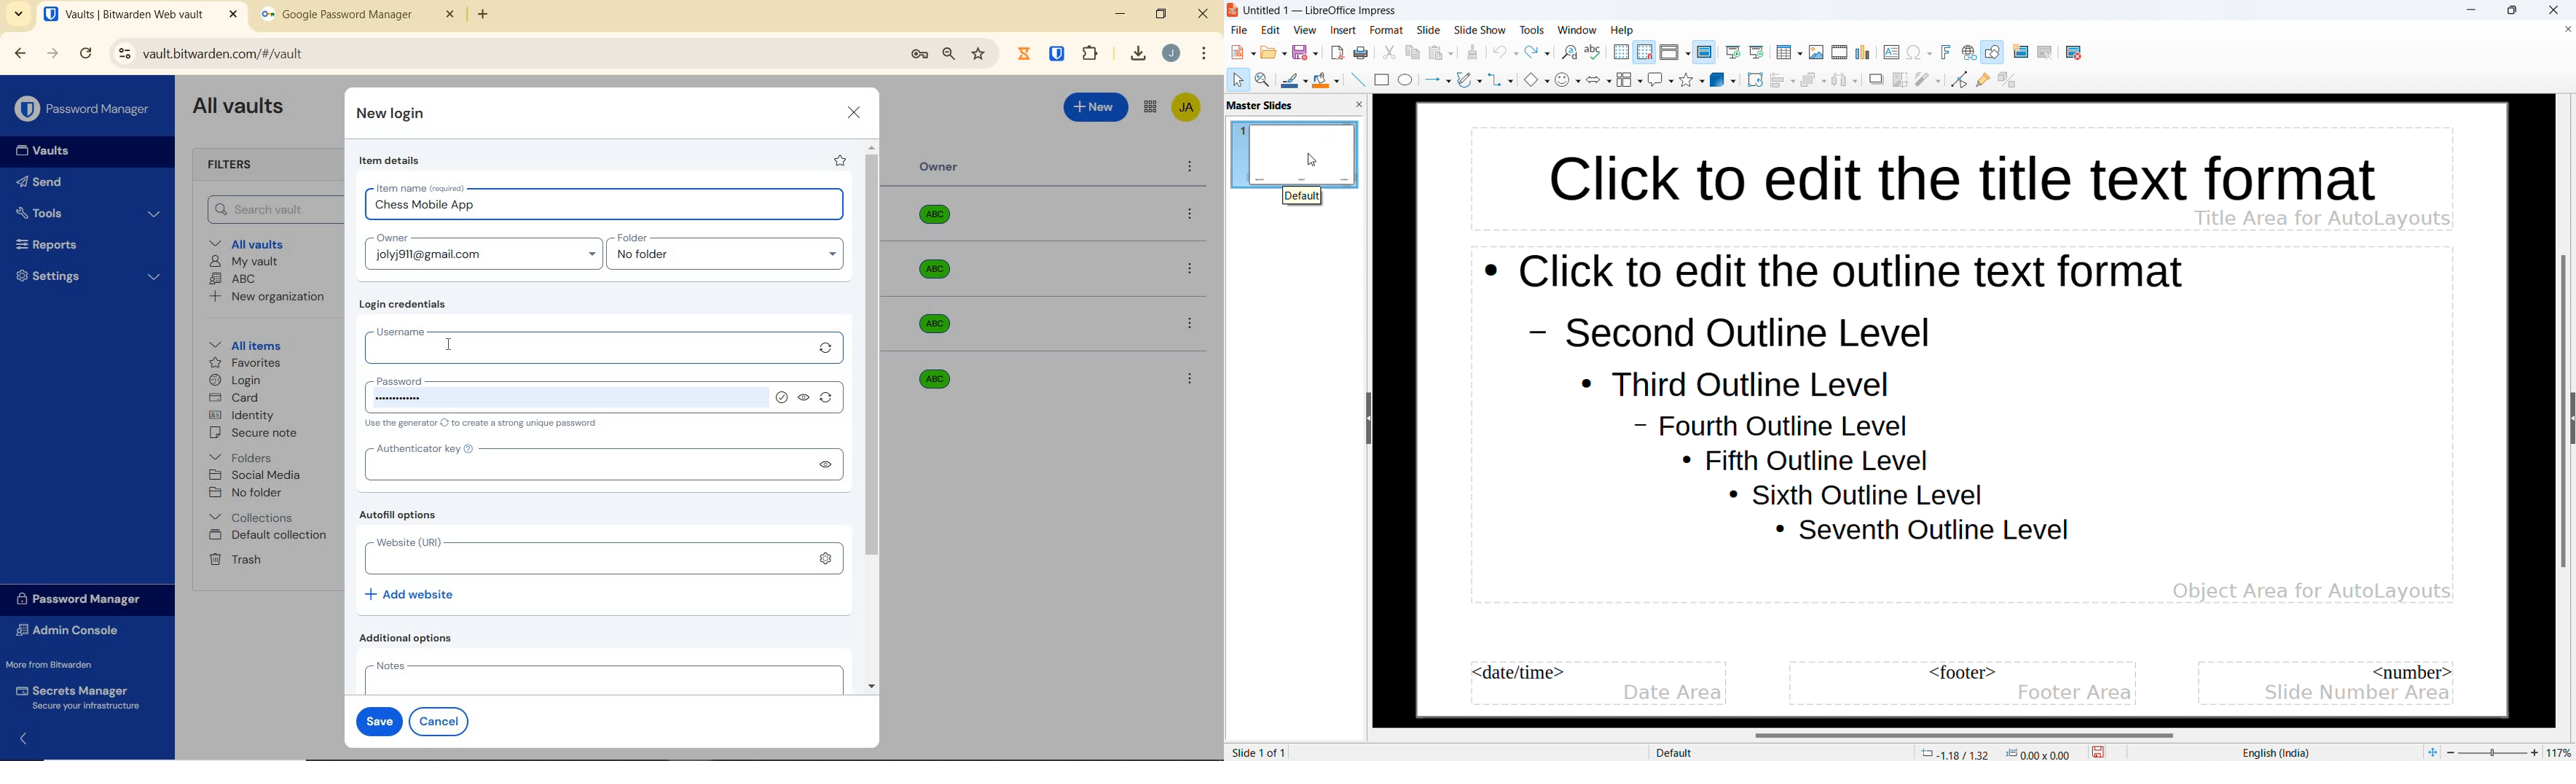 The image size is (2576, 784). What do you see at coordinates (1958, 674) in the screenshot?
I see `<footer>` at bounding box center [1958, 674].